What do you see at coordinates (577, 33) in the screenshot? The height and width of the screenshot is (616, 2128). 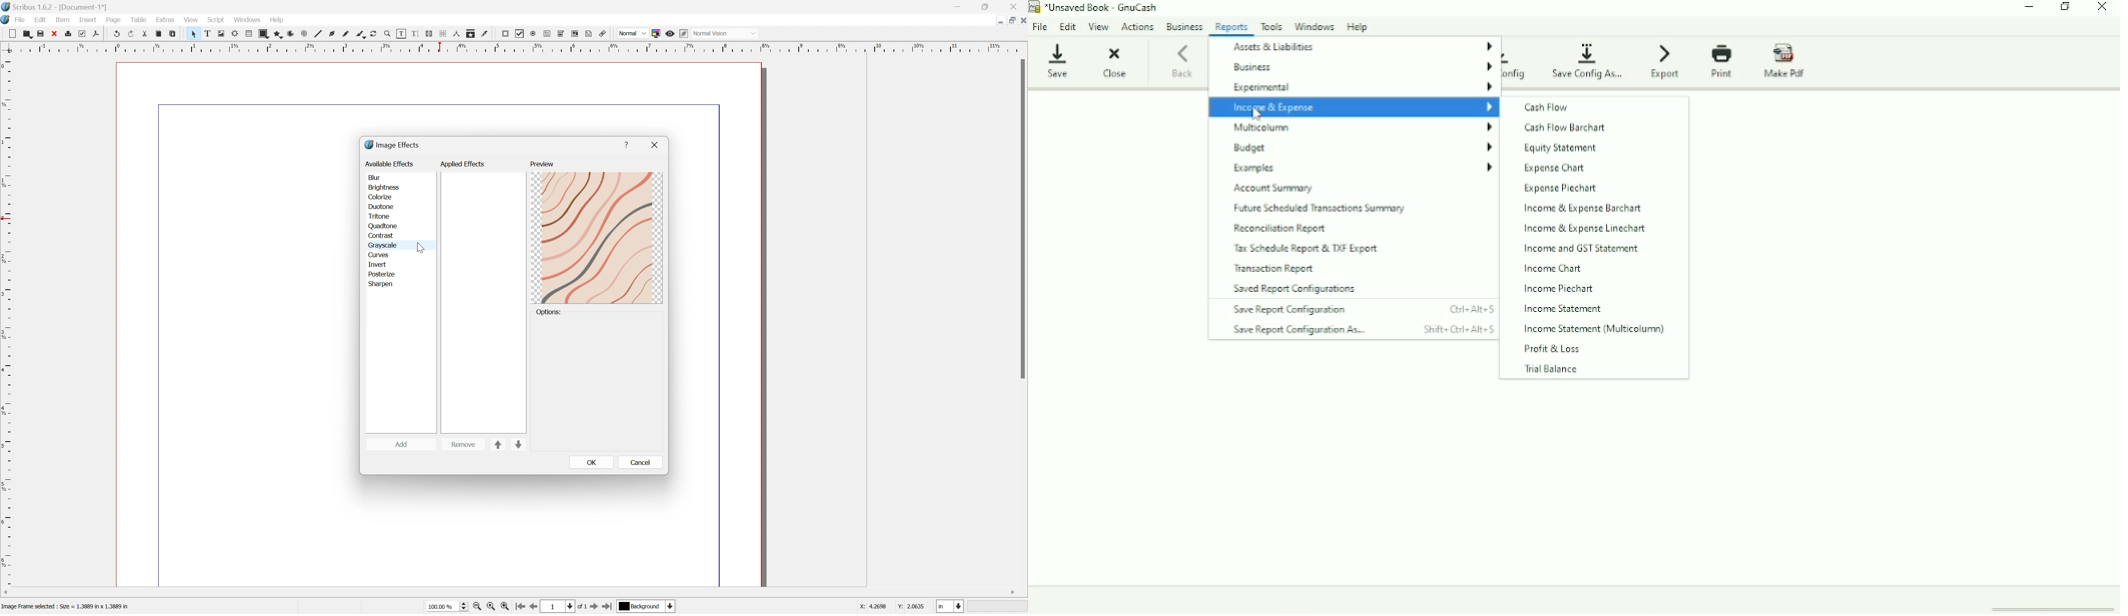 I see `PDF list box` at bounding box center [577, 33].